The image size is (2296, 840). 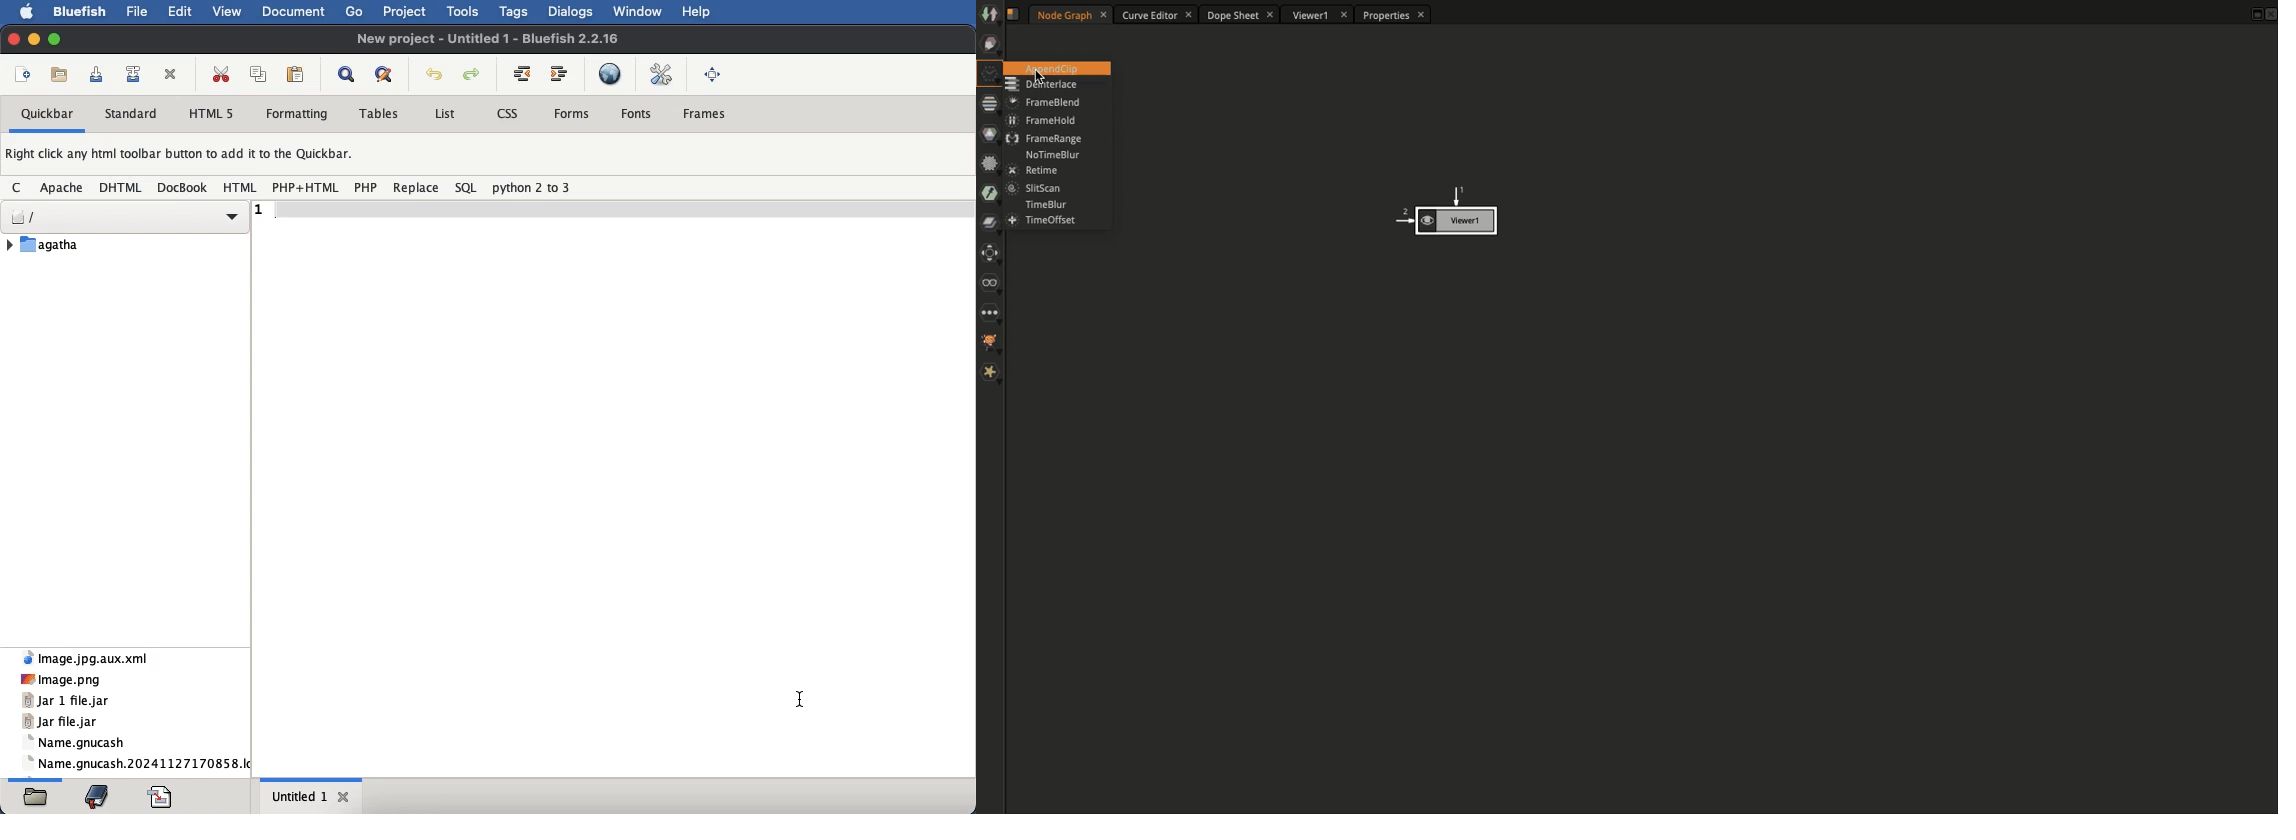 I want to click on Name.gnucash, so click(x=89, y=740).